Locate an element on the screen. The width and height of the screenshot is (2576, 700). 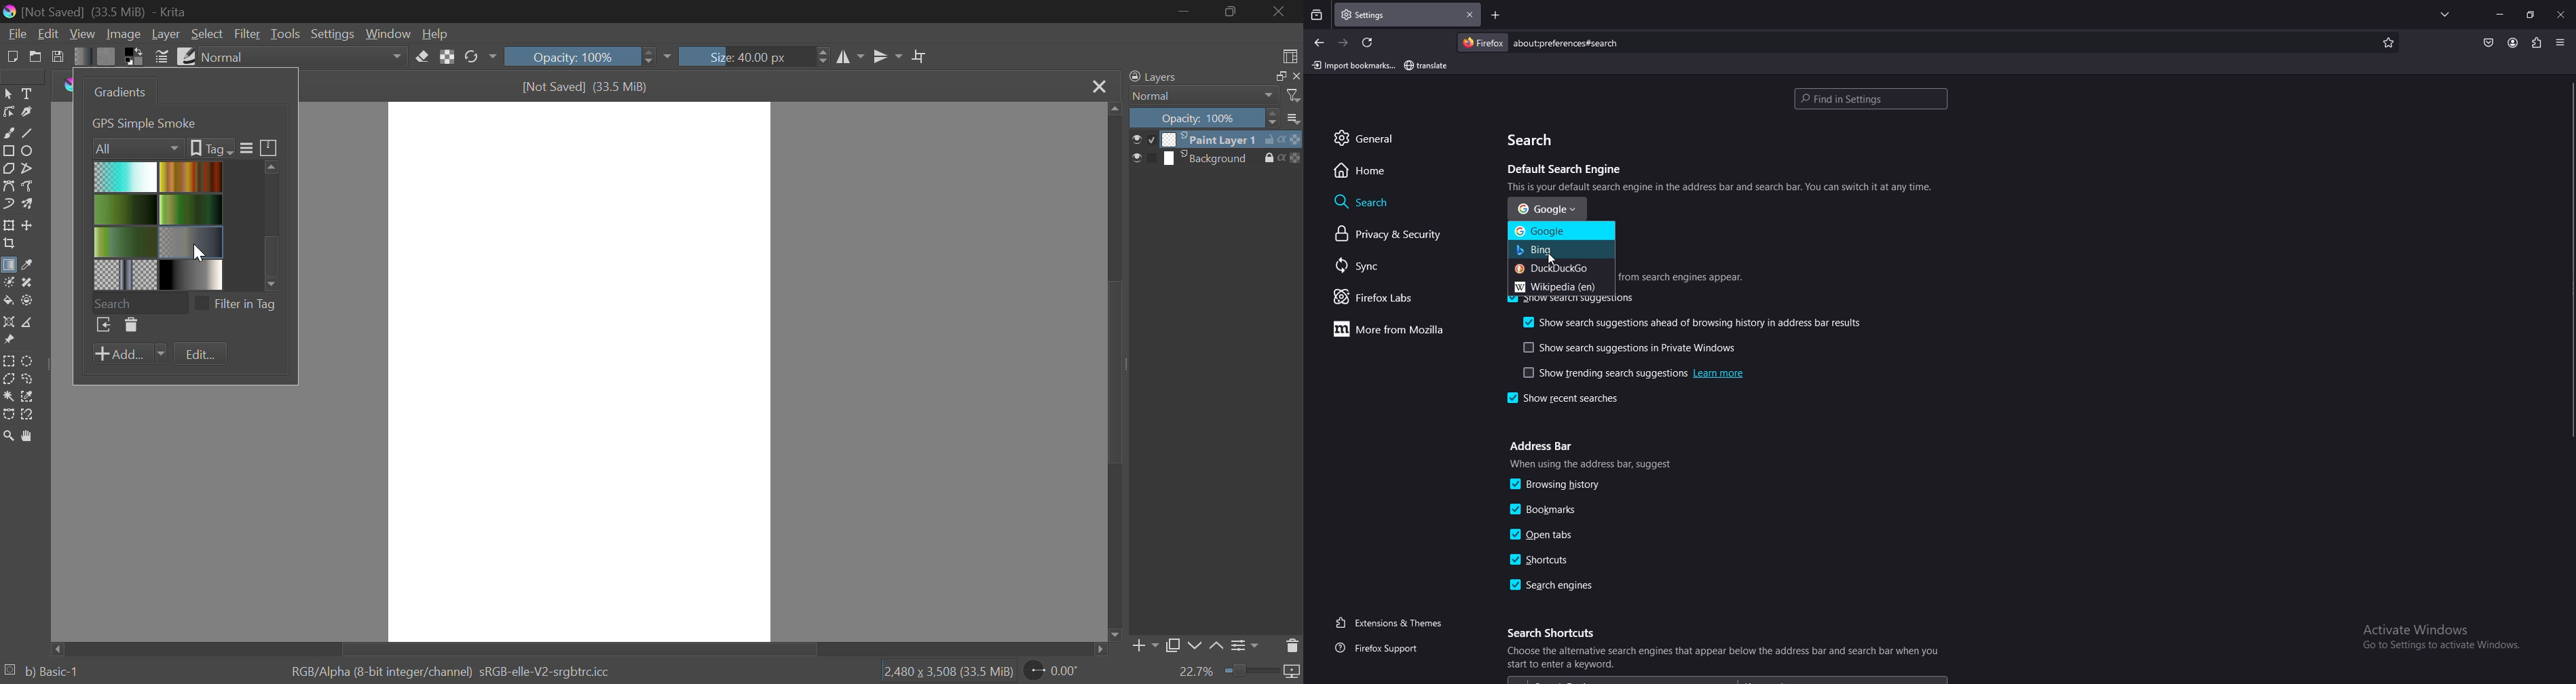
search shortcuts is located at coordinates (1556, 633).